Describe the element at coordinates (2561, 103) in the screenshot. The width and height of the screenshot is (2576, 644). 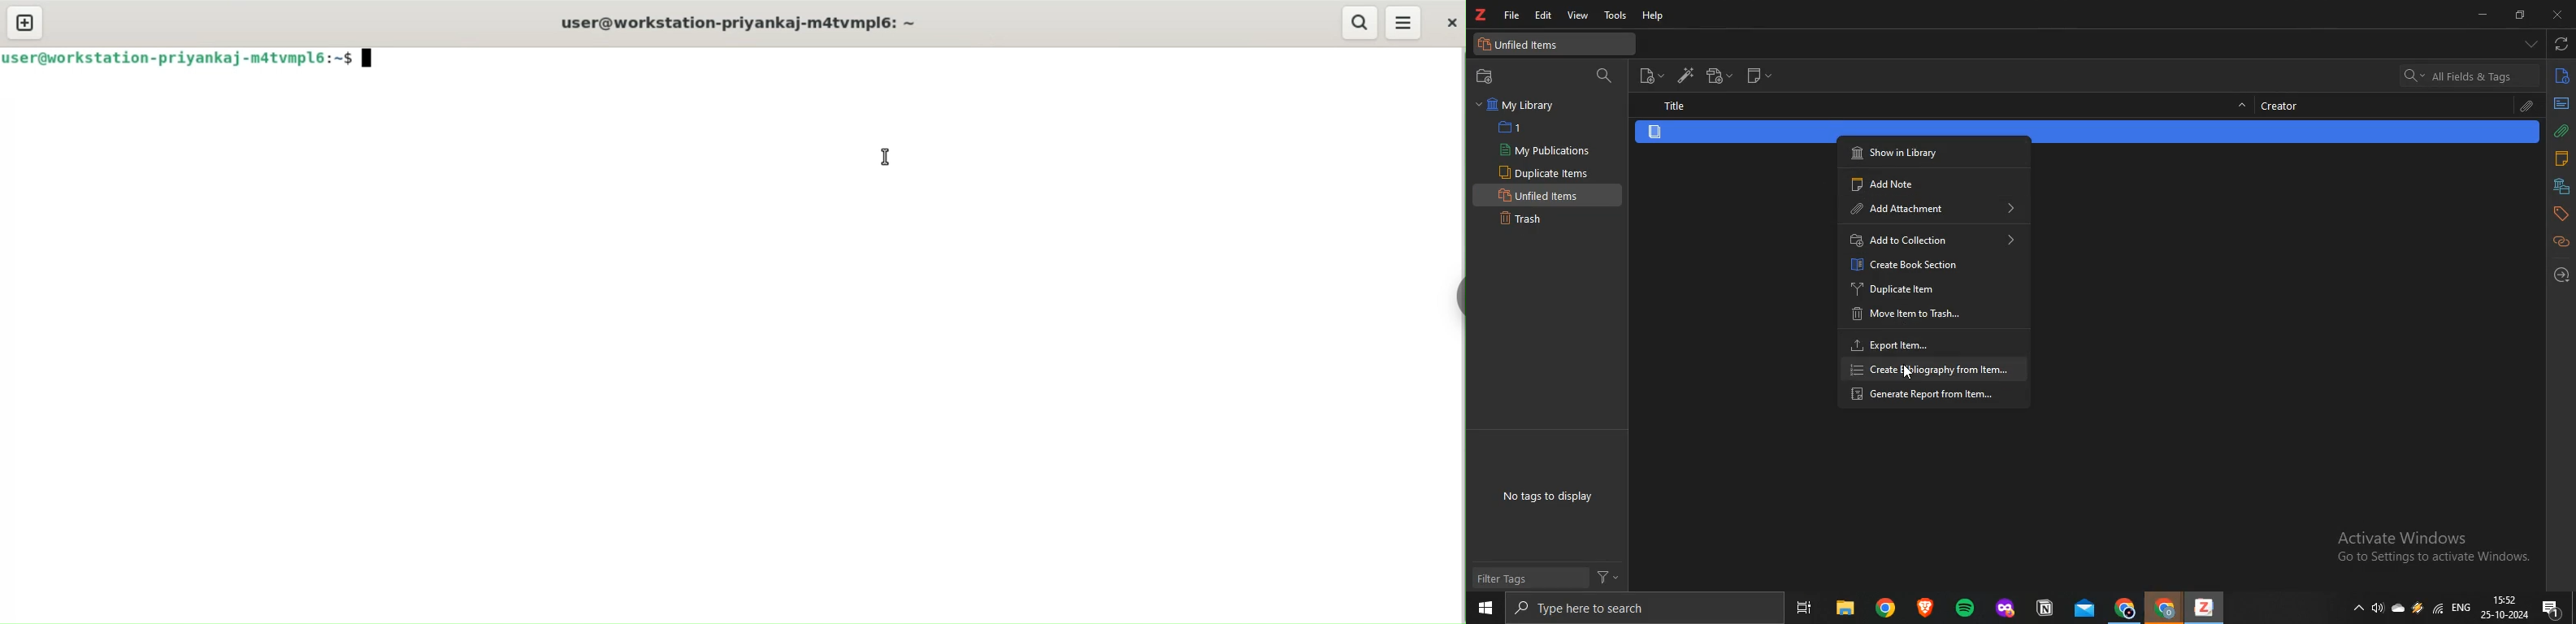
I see `abstract` at that location.